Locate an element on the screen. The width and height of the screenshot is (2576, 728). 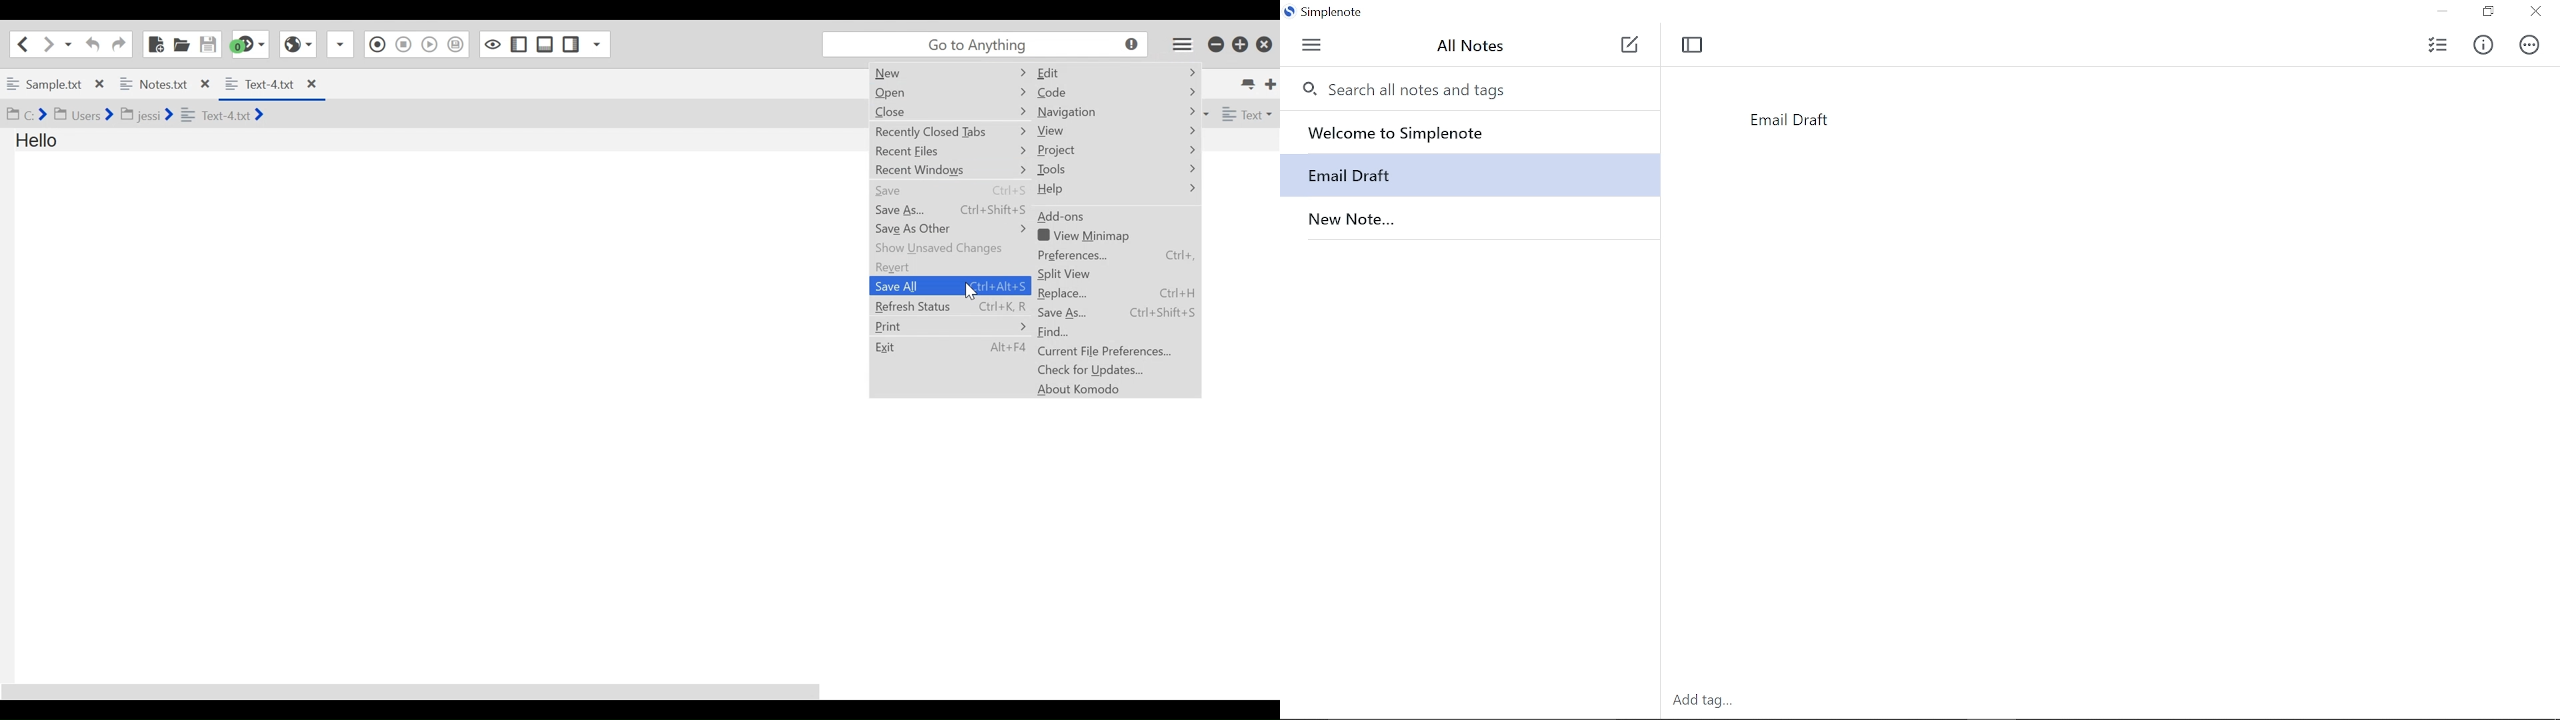
Add note is located at coordinates (1629, 46).